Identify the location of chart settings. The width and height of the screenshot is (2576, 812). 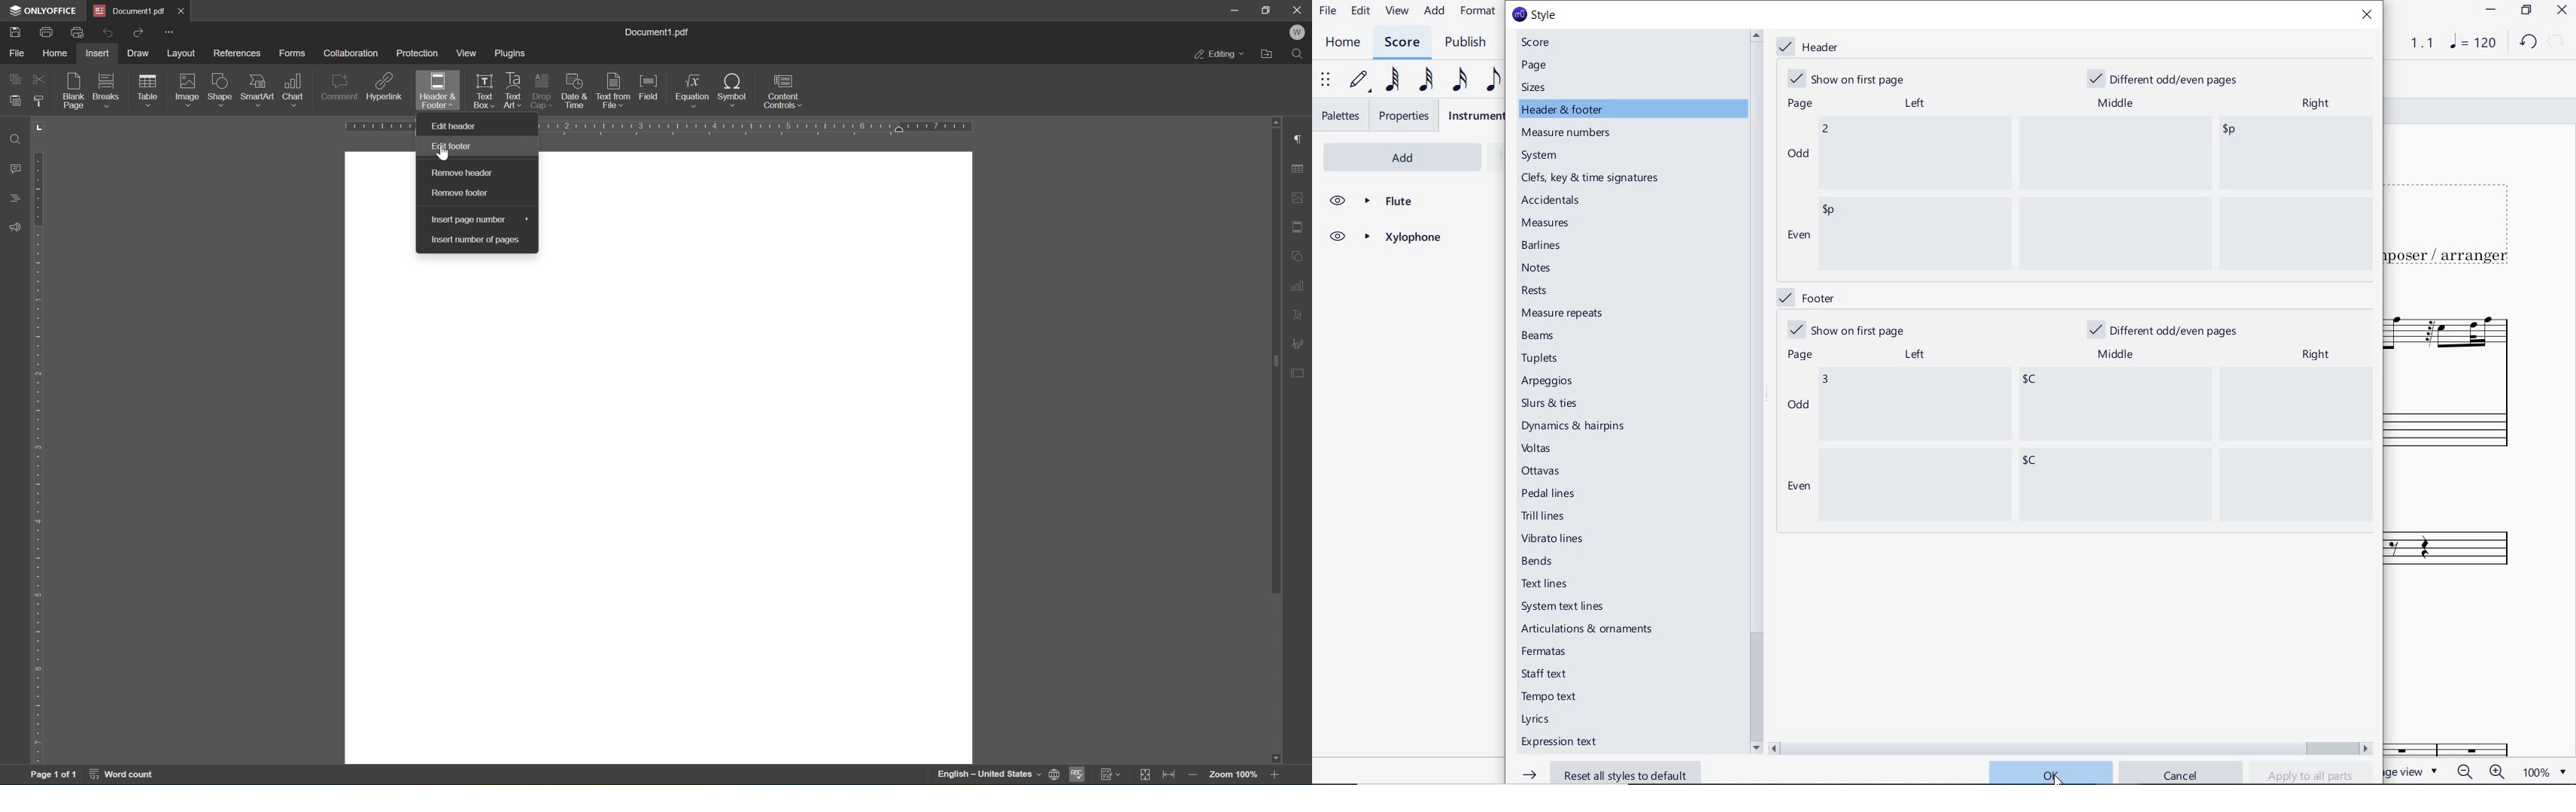
(1299, 284).